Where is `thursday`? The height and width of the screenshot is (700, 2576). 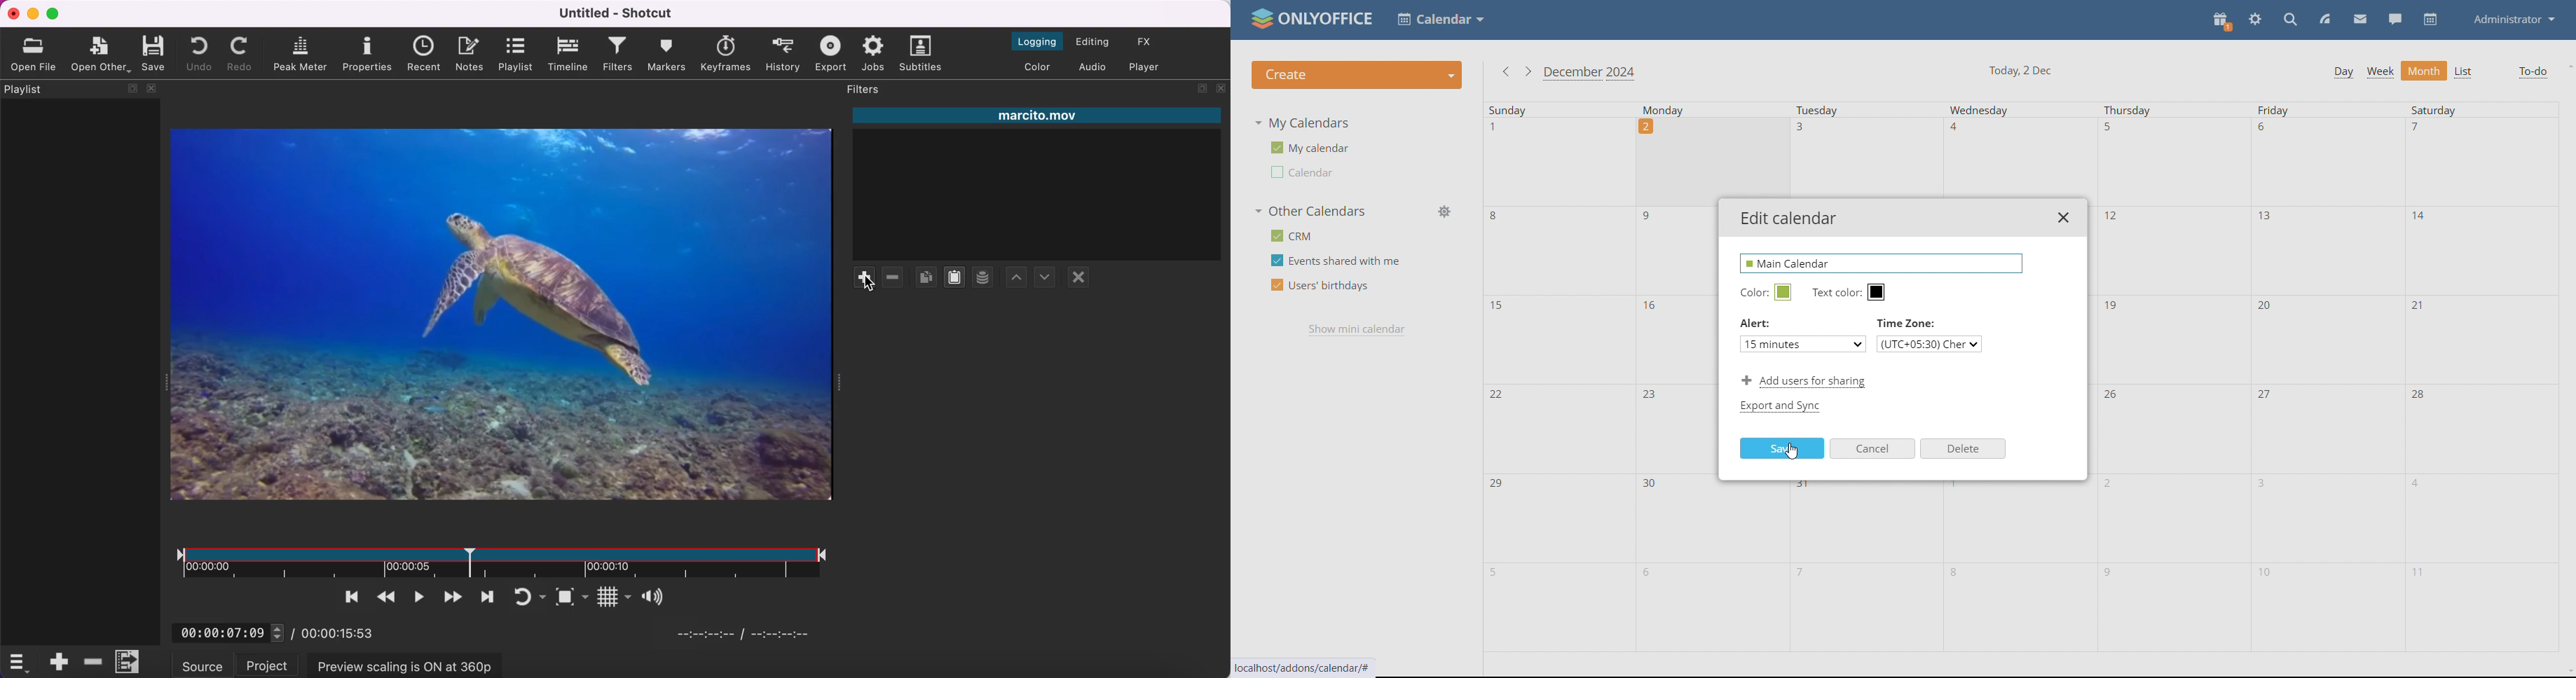
thursday is located at coordinates (2172, 386).